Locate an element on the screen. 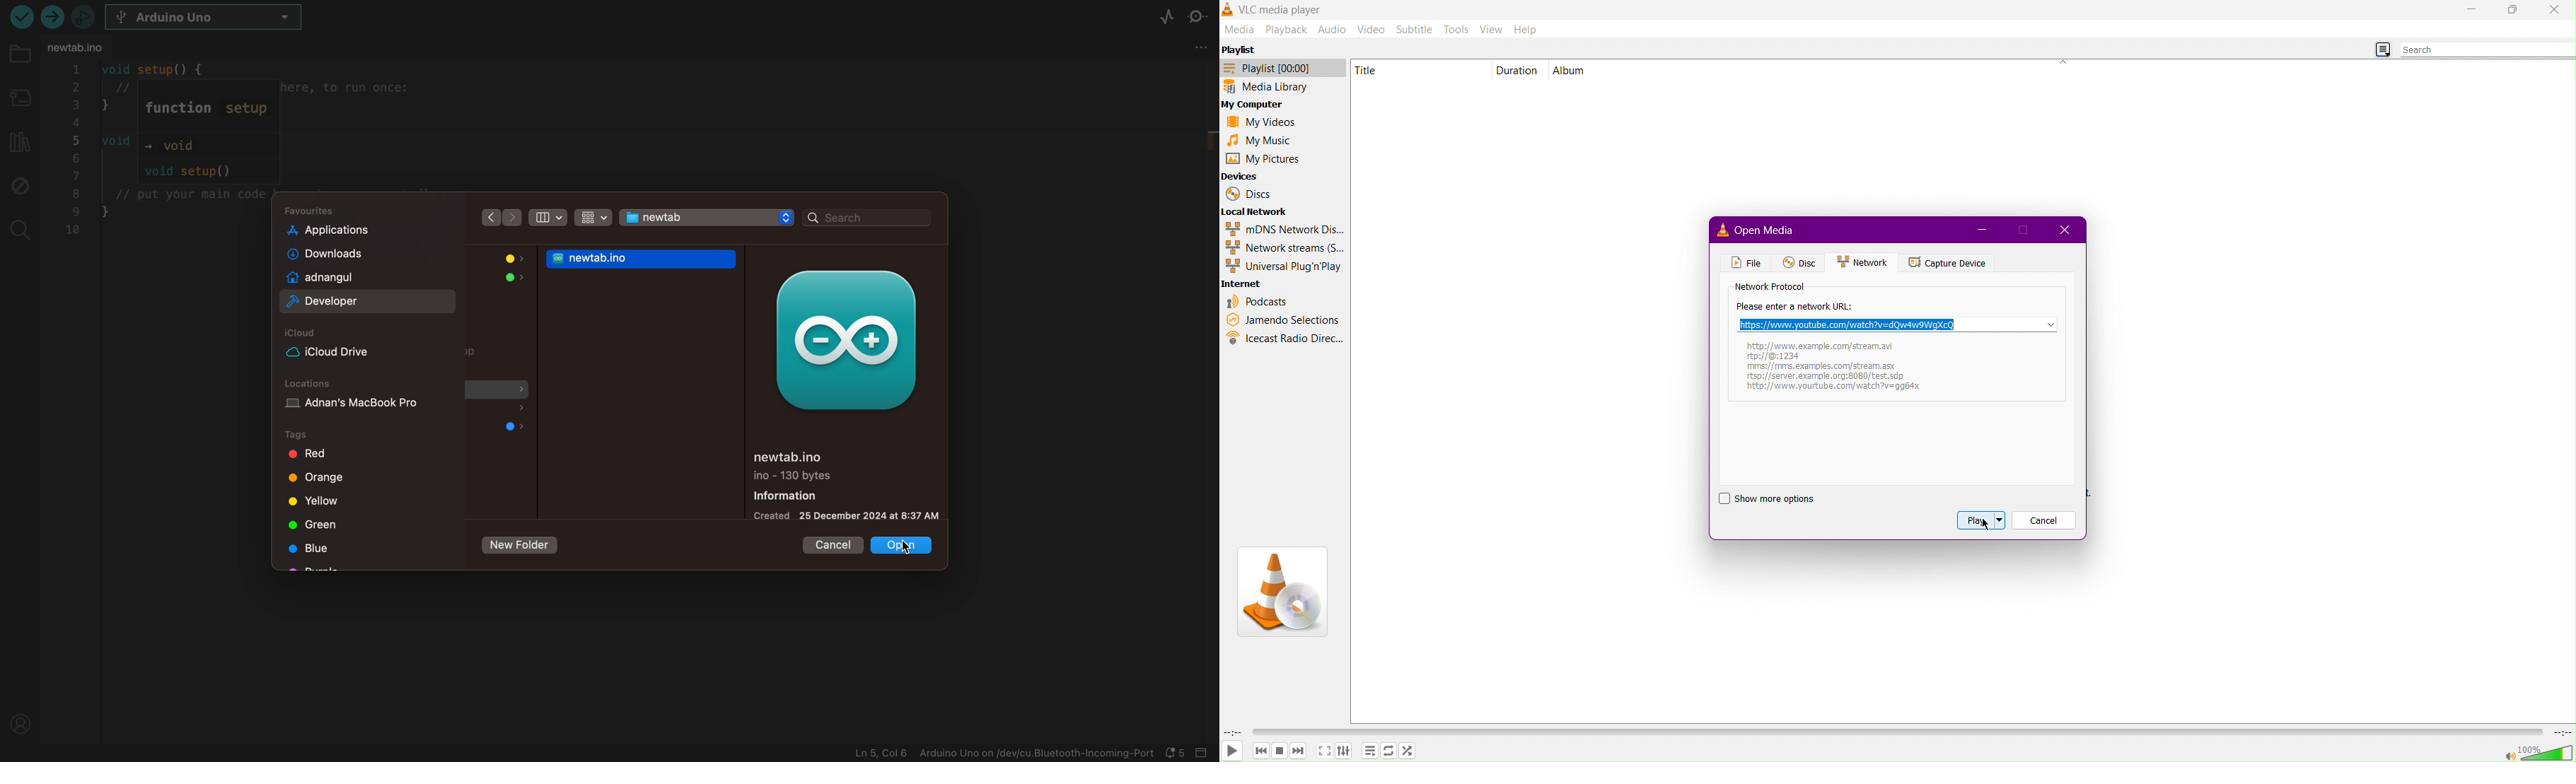 The image size is (2576, 784). Minimize is located at coordinates (1982, 230).